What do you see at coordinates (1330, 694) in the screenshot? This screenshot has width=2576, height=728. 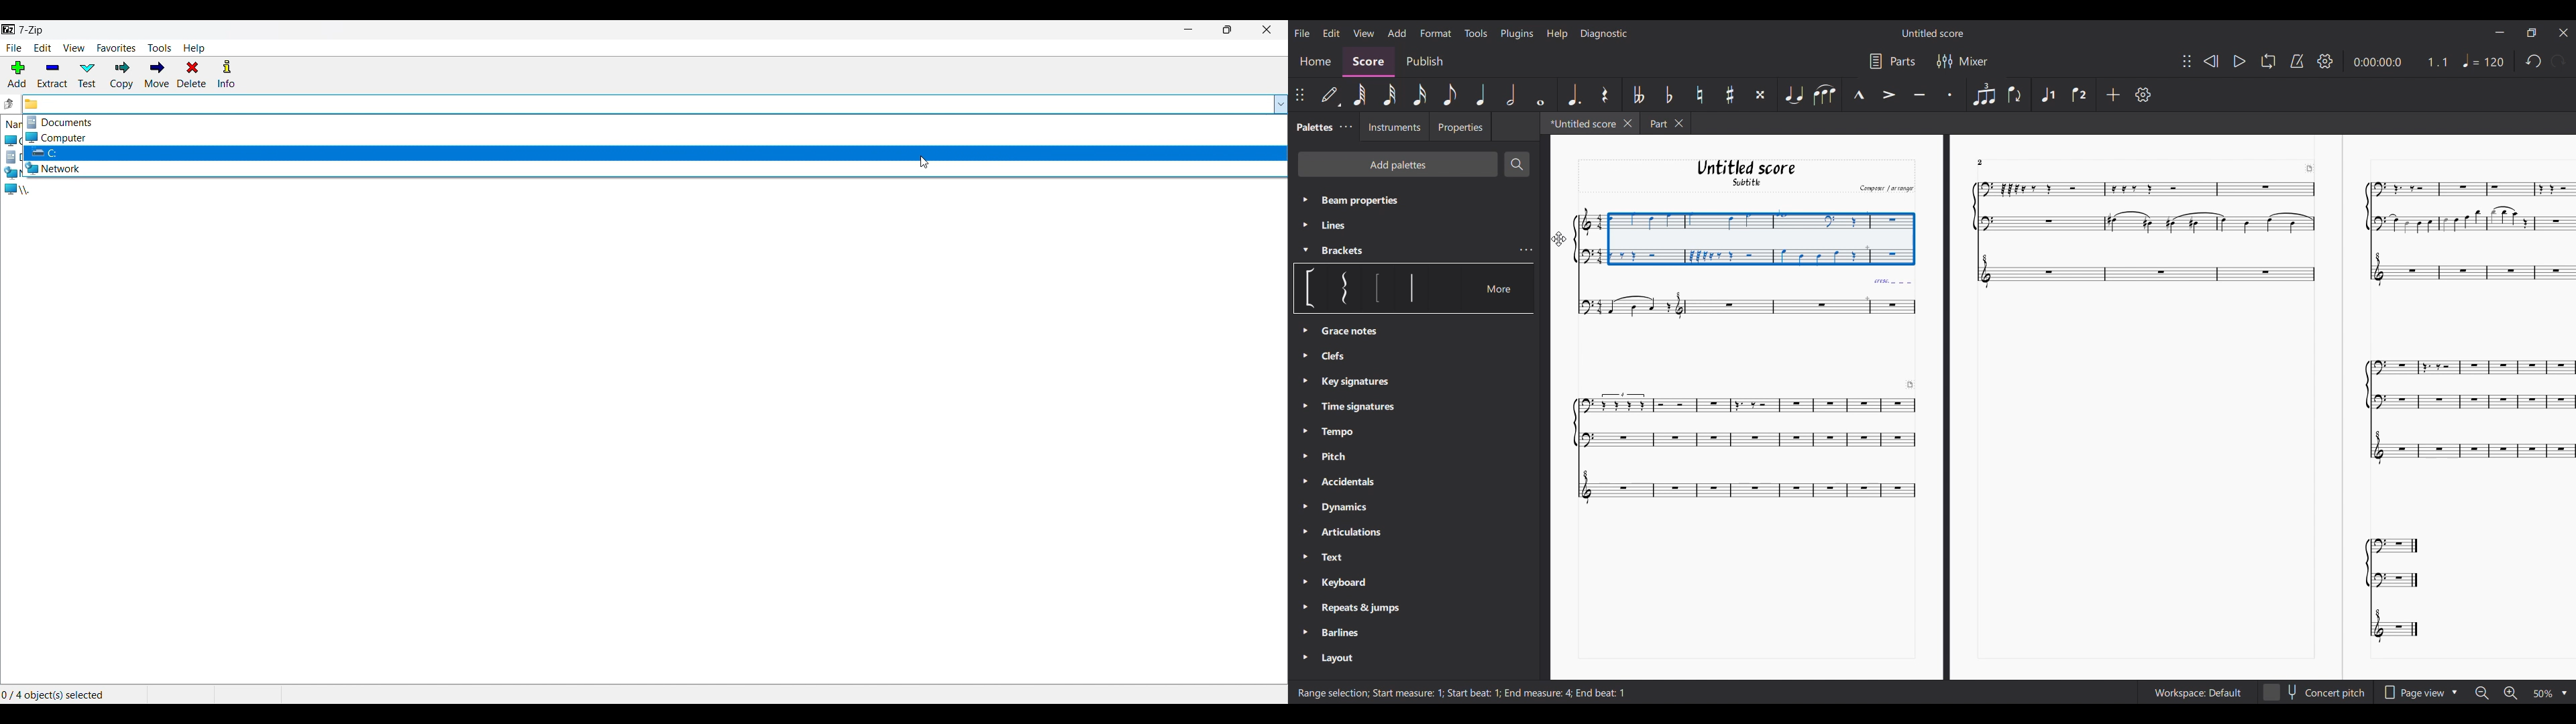 I see `range selection ;` at bounding box center [1330, 694].